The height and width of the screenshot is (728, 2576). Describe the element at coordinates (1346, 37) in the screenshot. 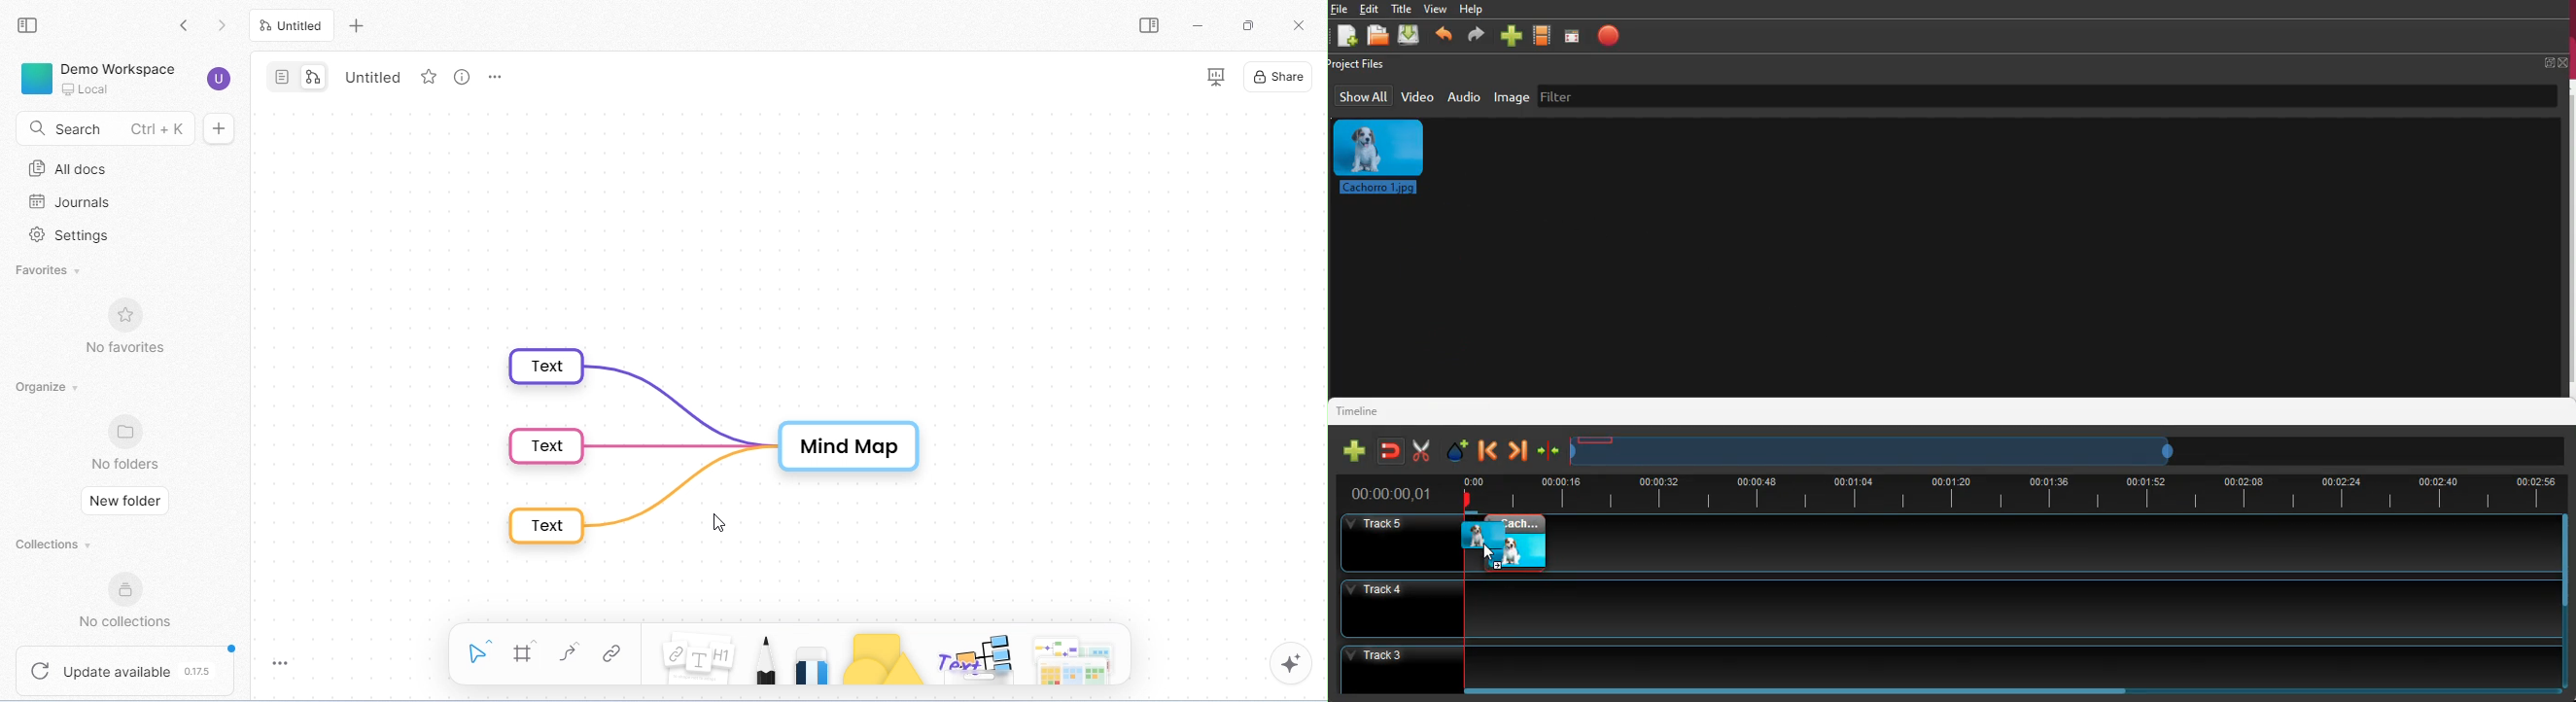

I see `add` at that location.